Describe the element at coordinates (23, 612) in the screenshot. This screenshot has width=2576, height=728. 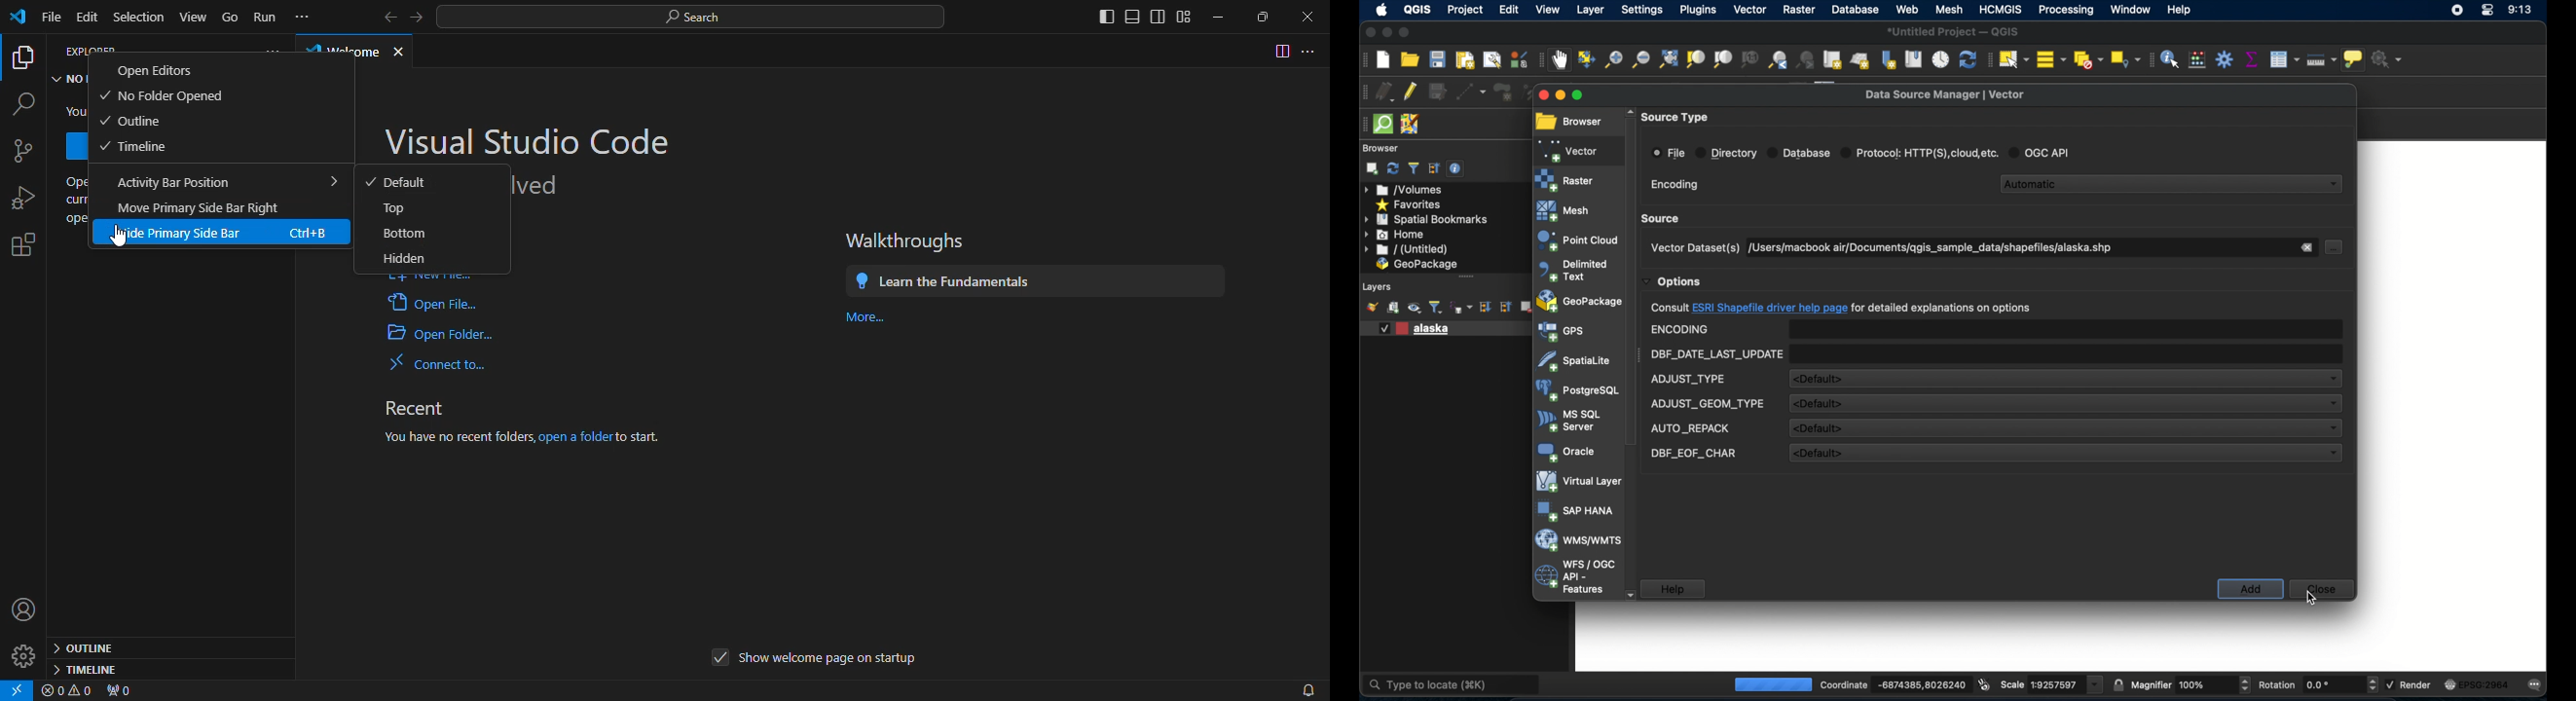
I see `profile` at that location.